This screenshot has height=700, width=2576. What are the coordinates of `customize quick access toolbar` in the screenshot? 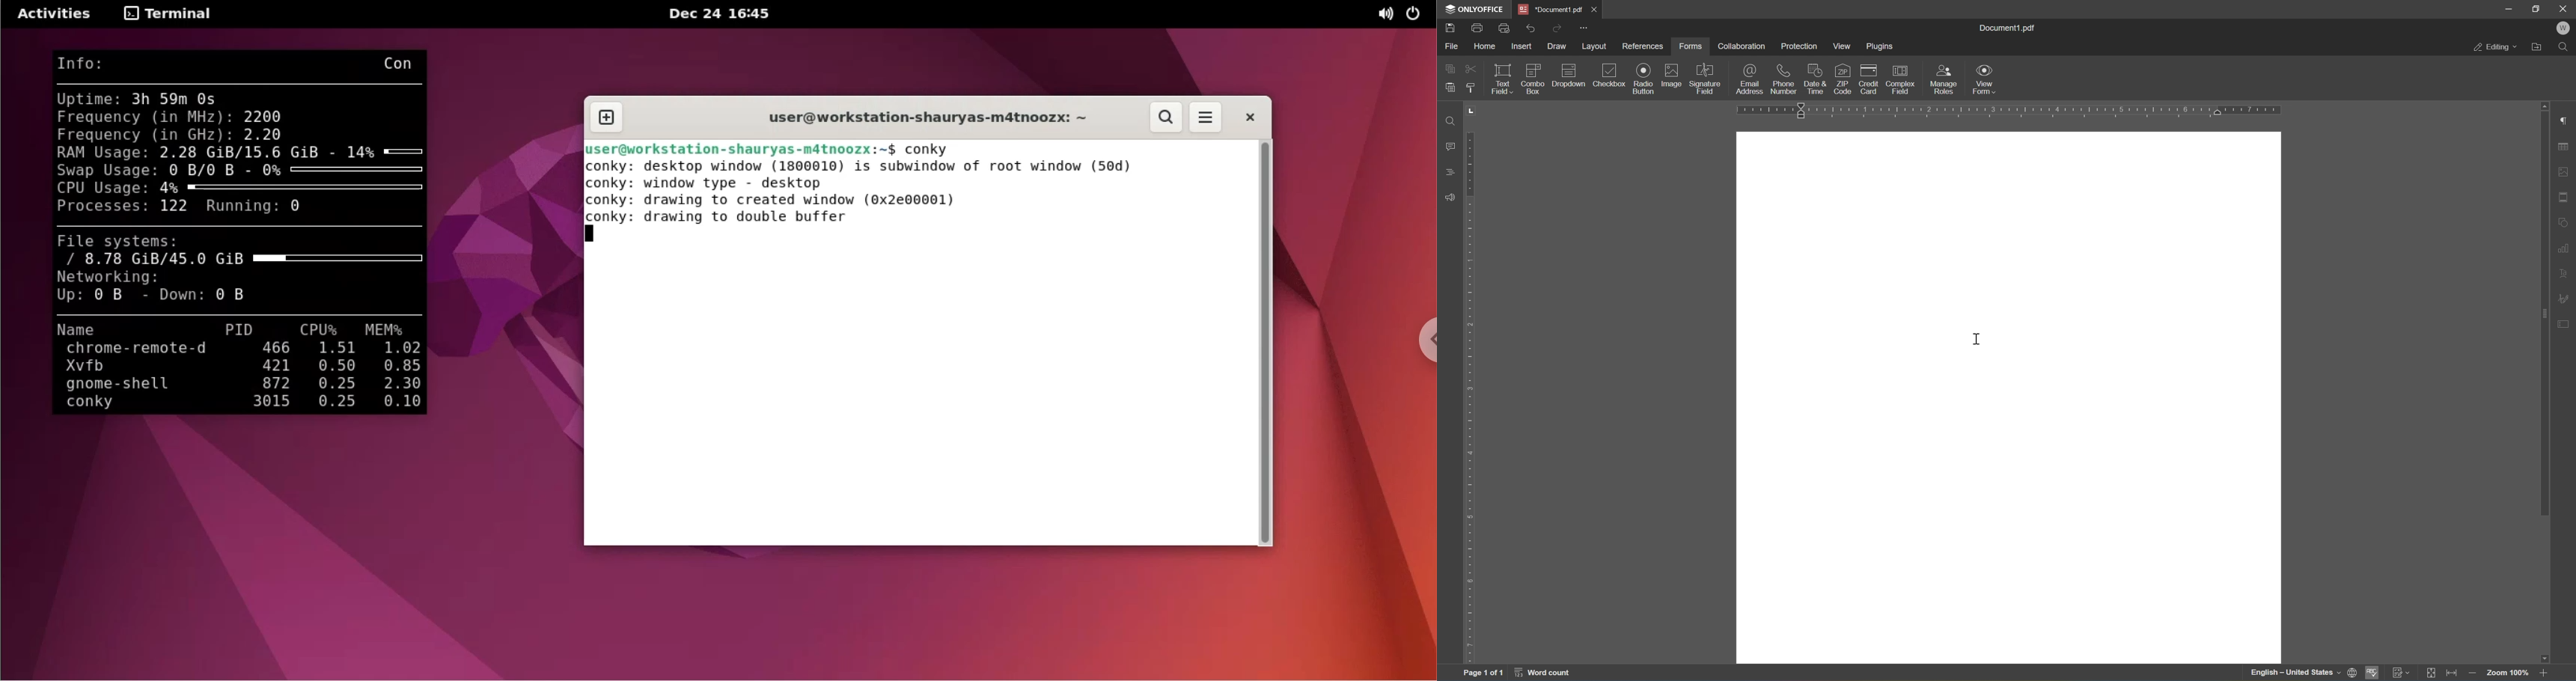 It's located at (1584, 27).